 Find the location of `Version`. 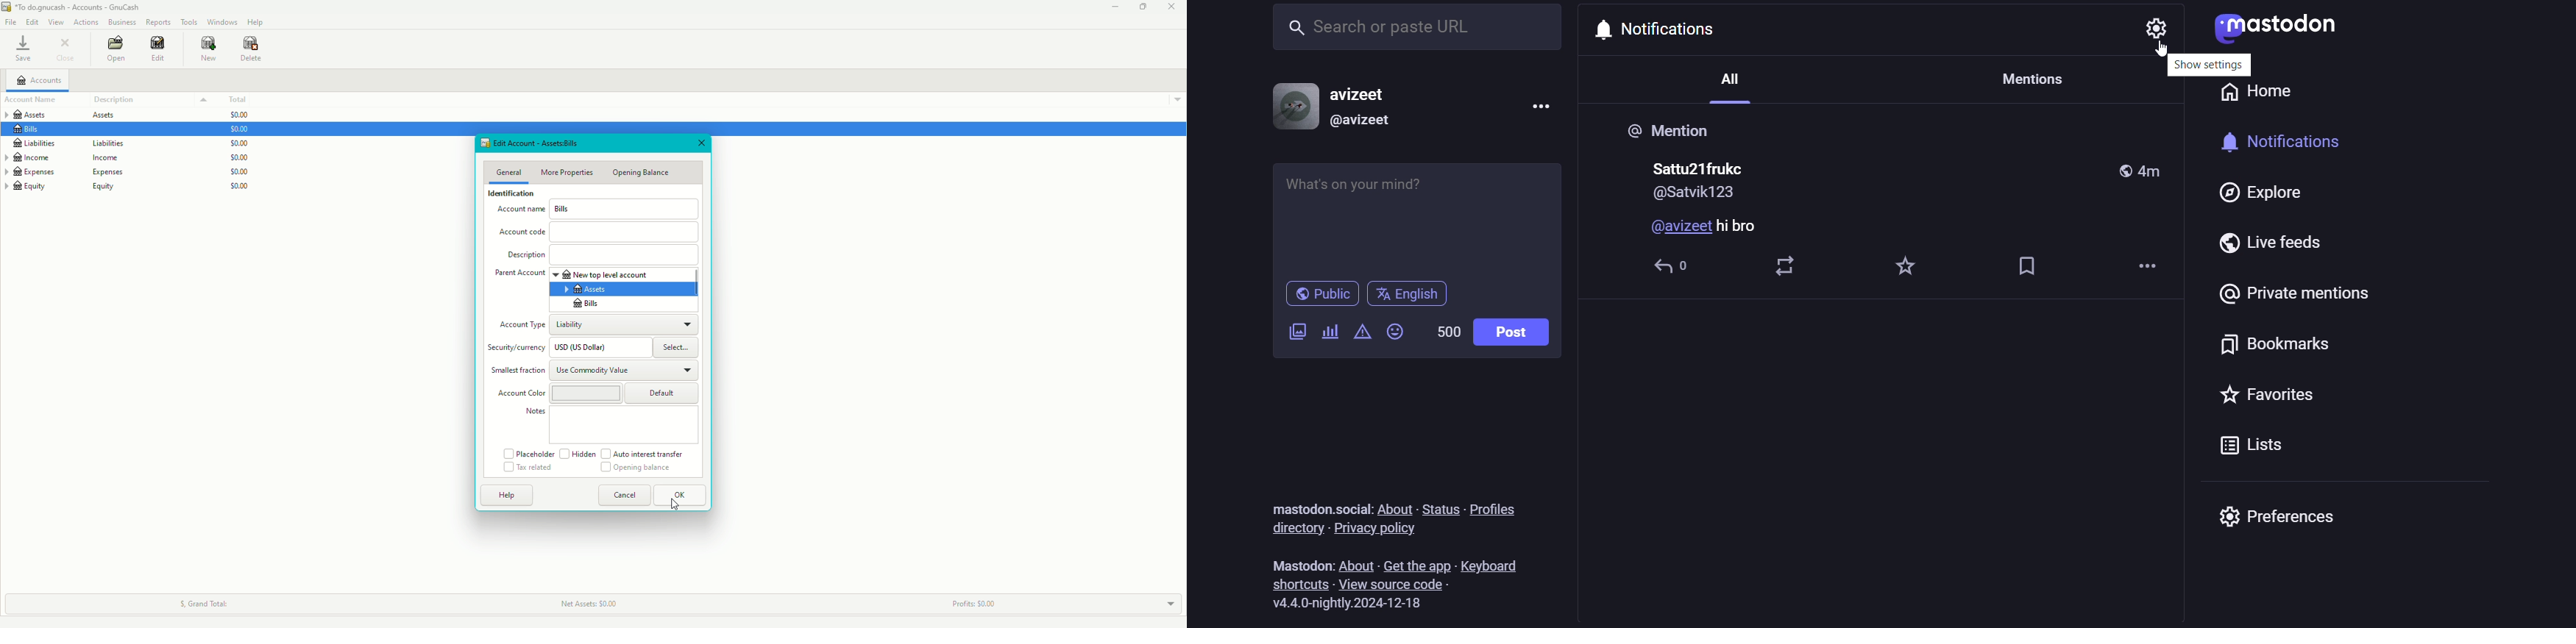

Version is located at coordinates (1355, 606).